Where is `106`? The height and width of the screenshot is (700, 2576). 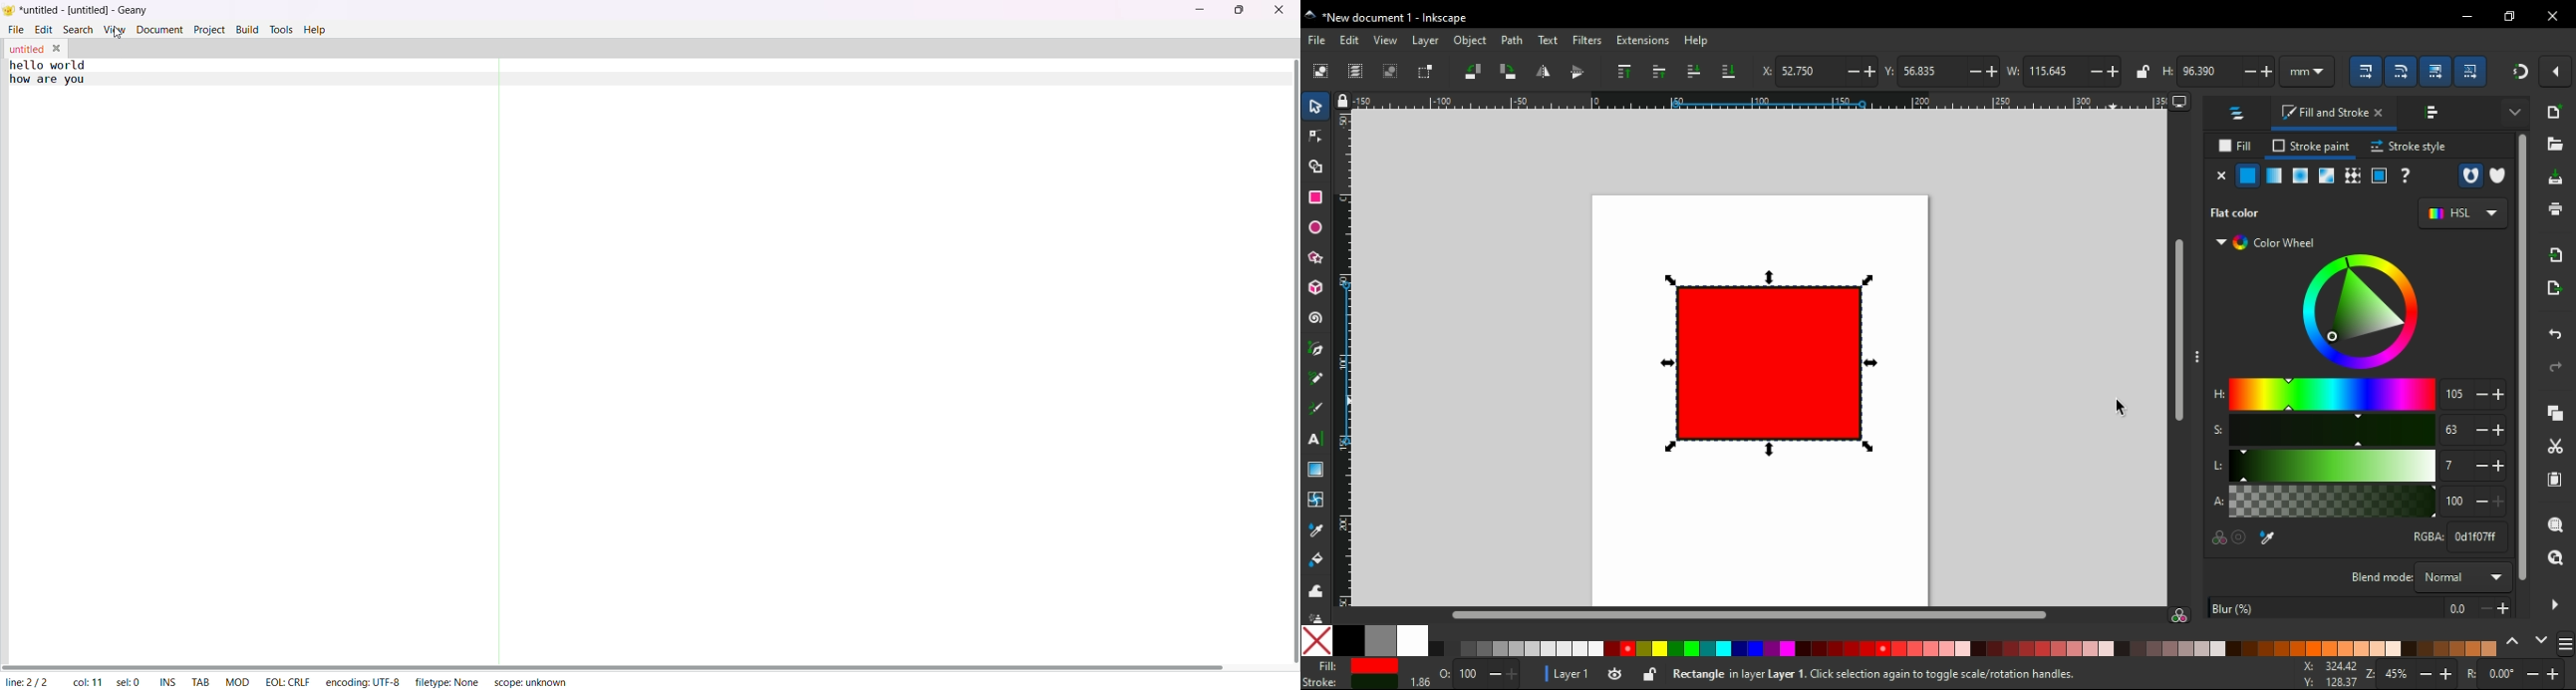
106 is located at coordinates (2456, 393).